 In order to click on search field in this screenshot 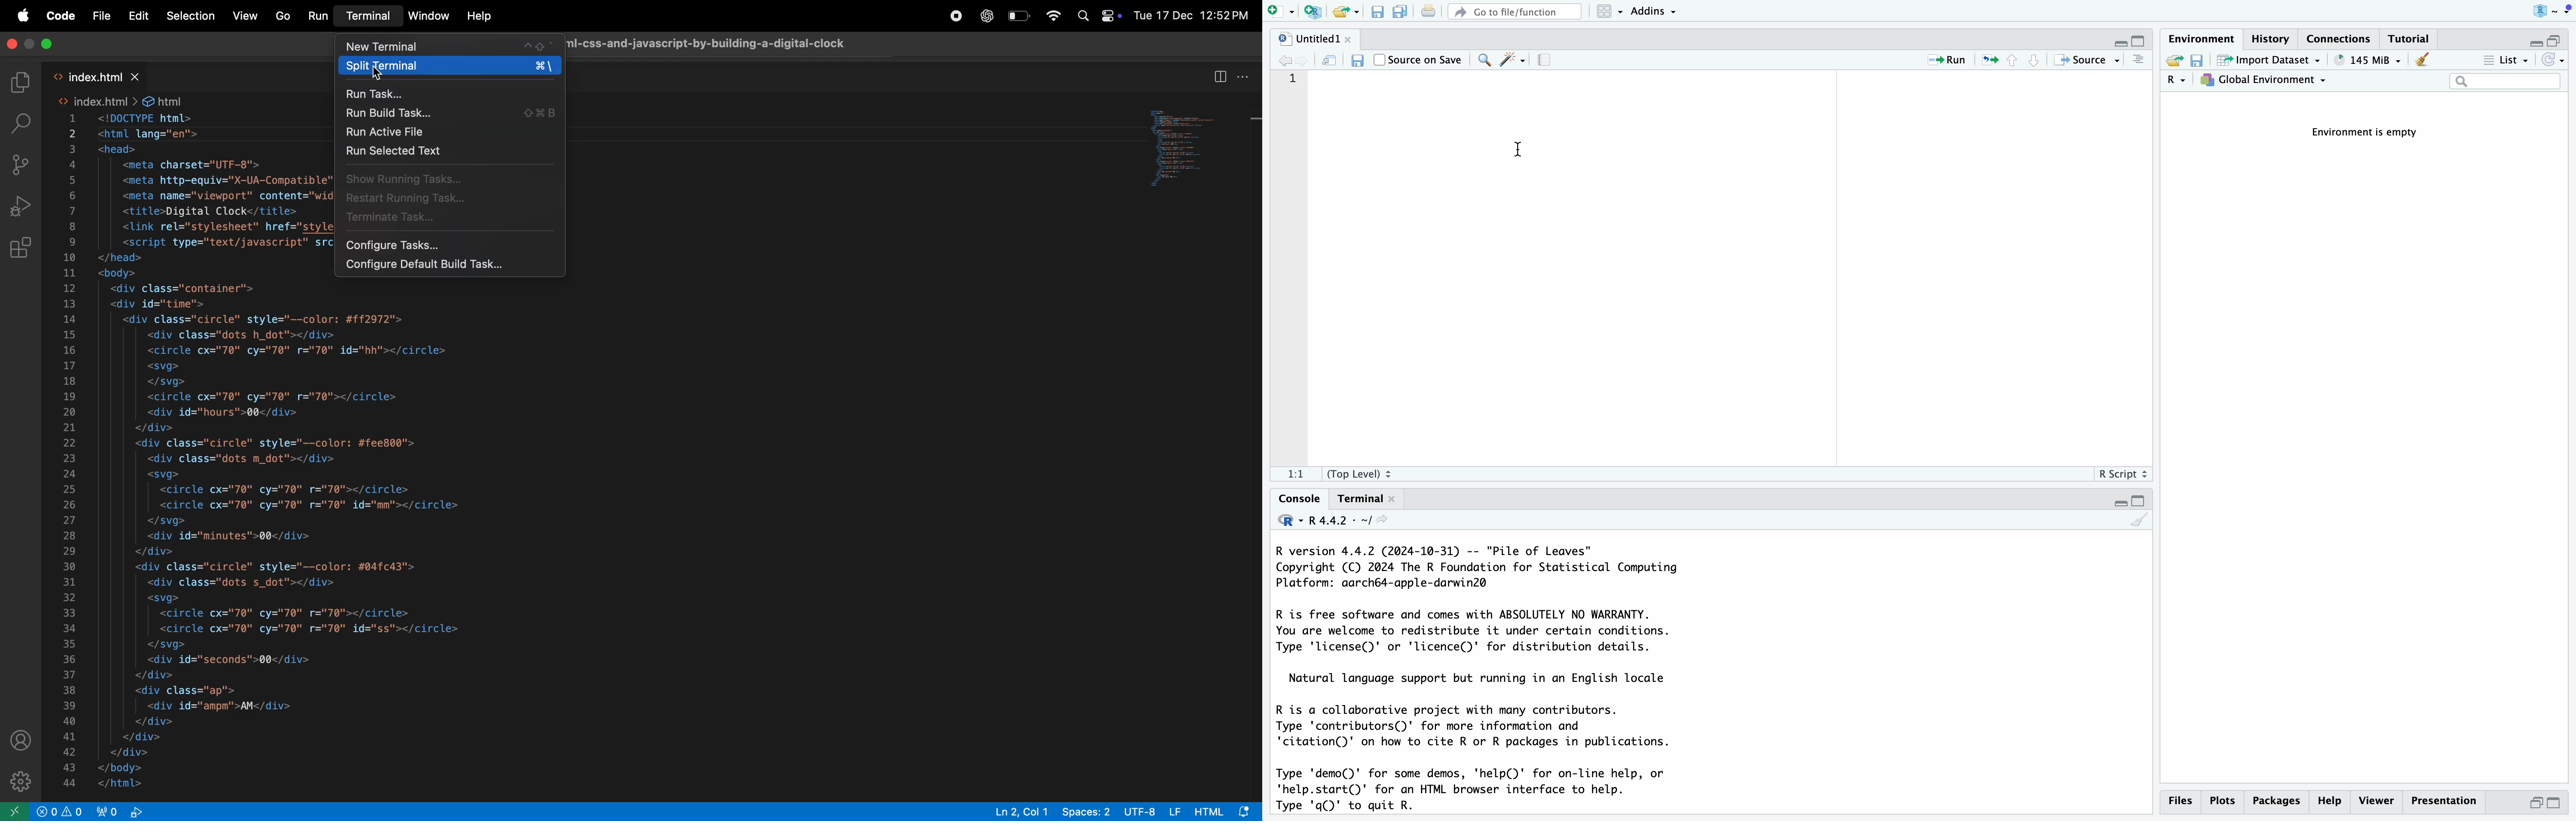, I will do `click(2505, 83)`.